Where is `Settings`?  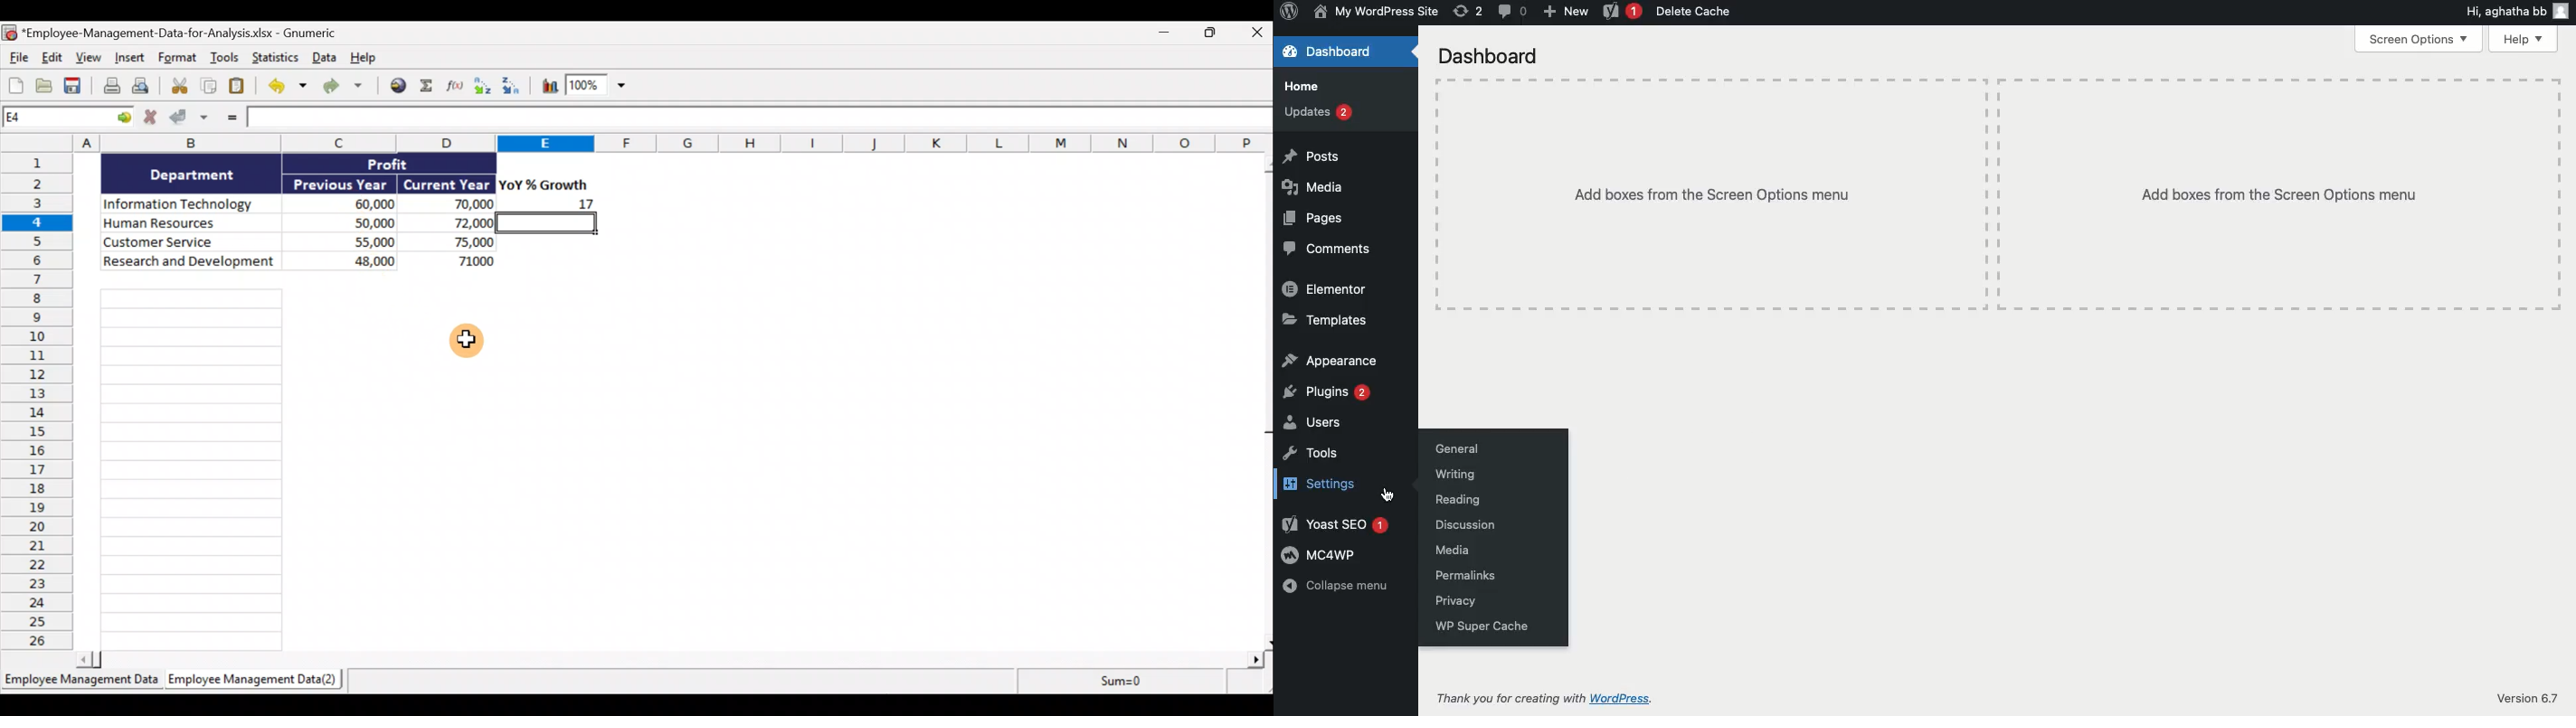 Settings is located at coordinates (1318, 484).